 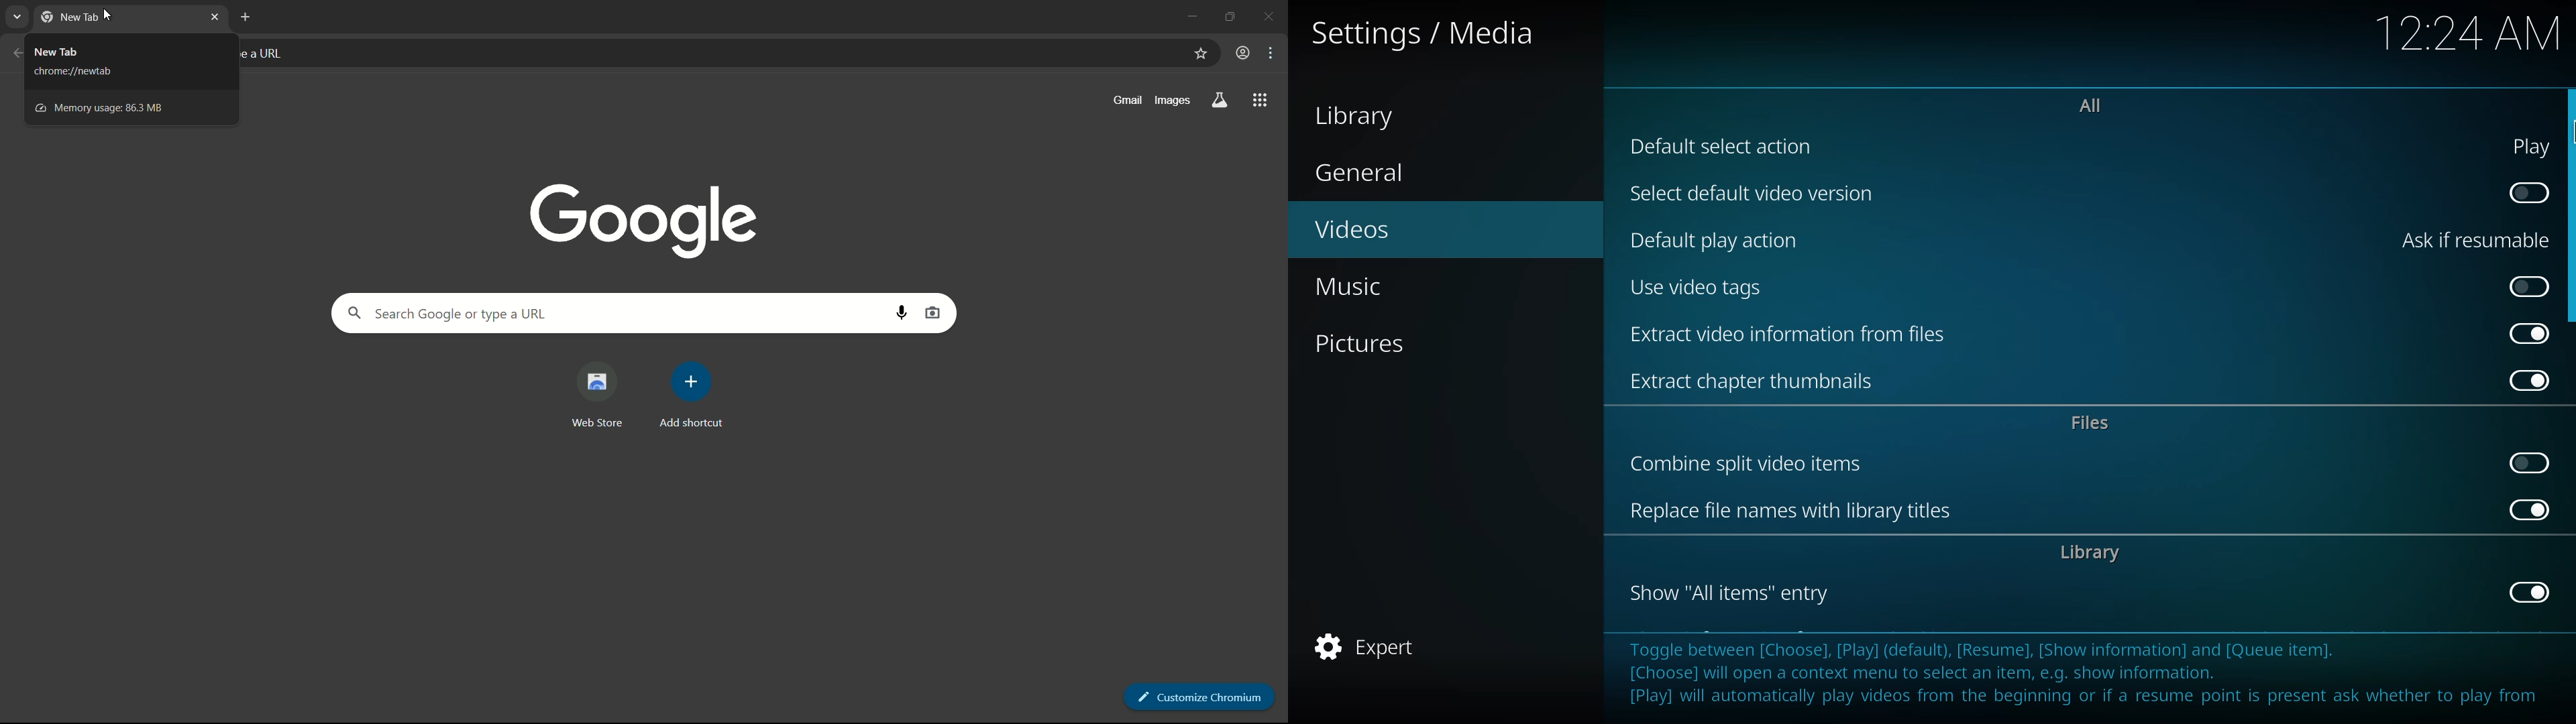 What do you see at coordinates (2526, 510) in the screenshot?
I see `enabled` at bounding box center [2526, 510].